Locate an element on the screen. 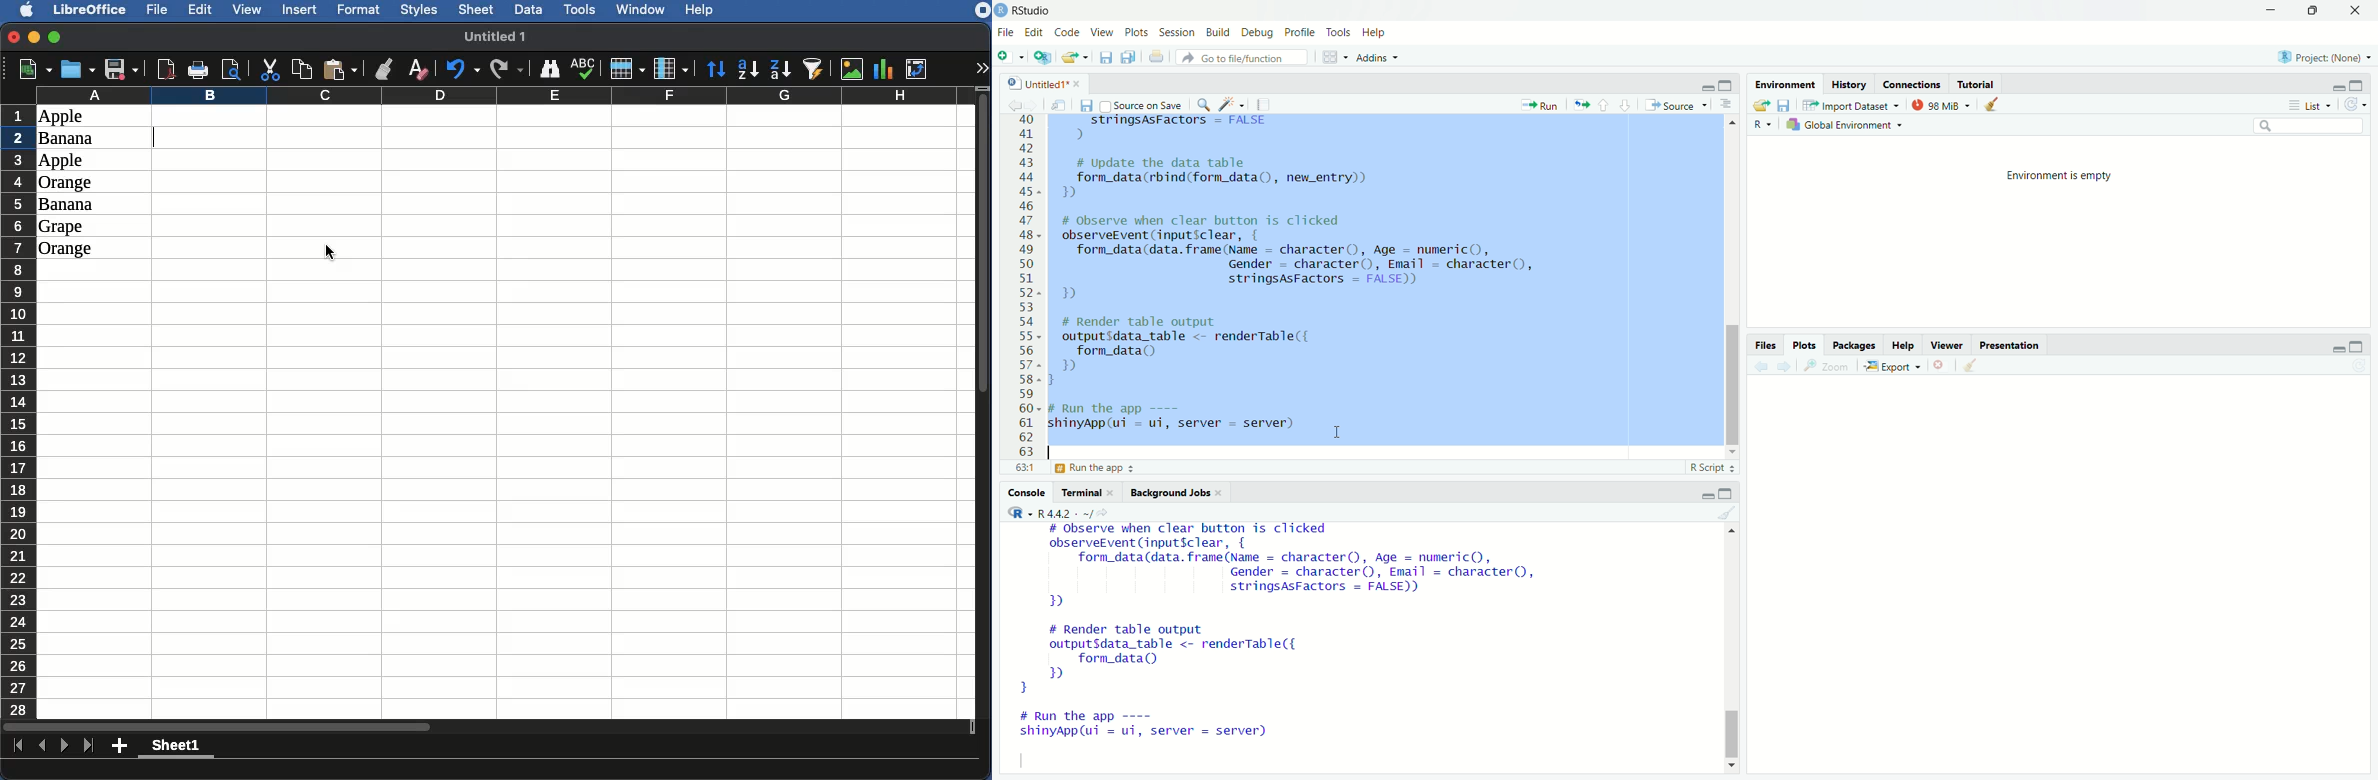 This screenshot has width=2380, height=784. Clone formatting is located at coordinates (384, 69).